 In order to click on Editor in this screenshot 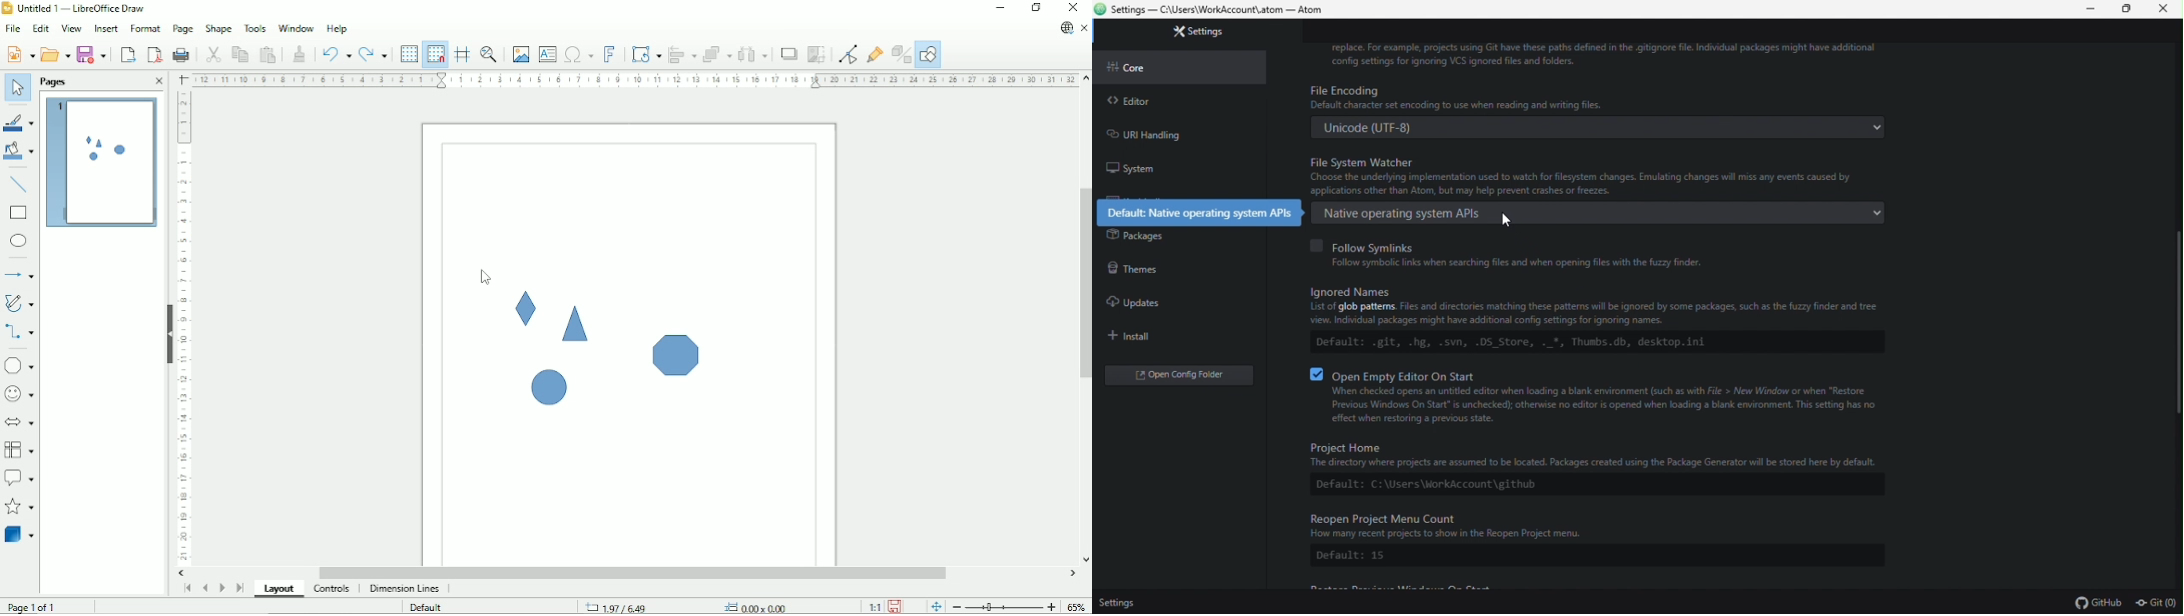, I will do `click(1128, 101)`.